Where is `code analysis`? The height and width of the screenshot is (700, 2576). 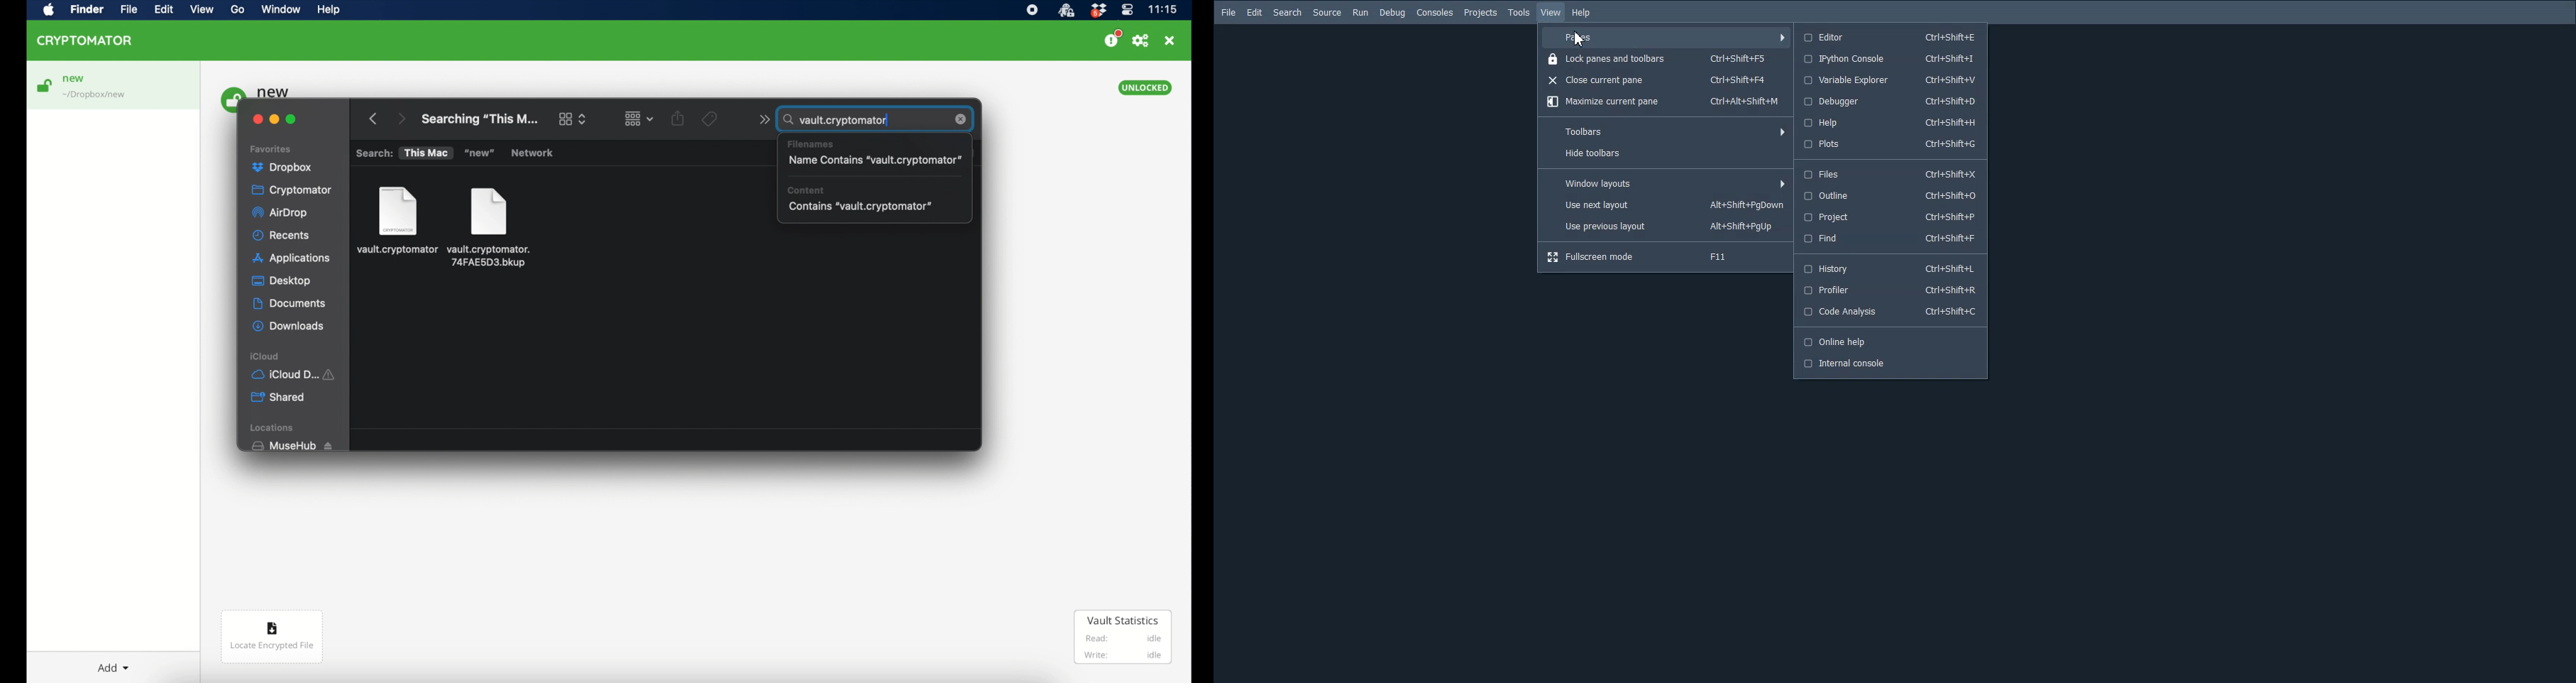
code analysis is located at coordinates (1890, 313).